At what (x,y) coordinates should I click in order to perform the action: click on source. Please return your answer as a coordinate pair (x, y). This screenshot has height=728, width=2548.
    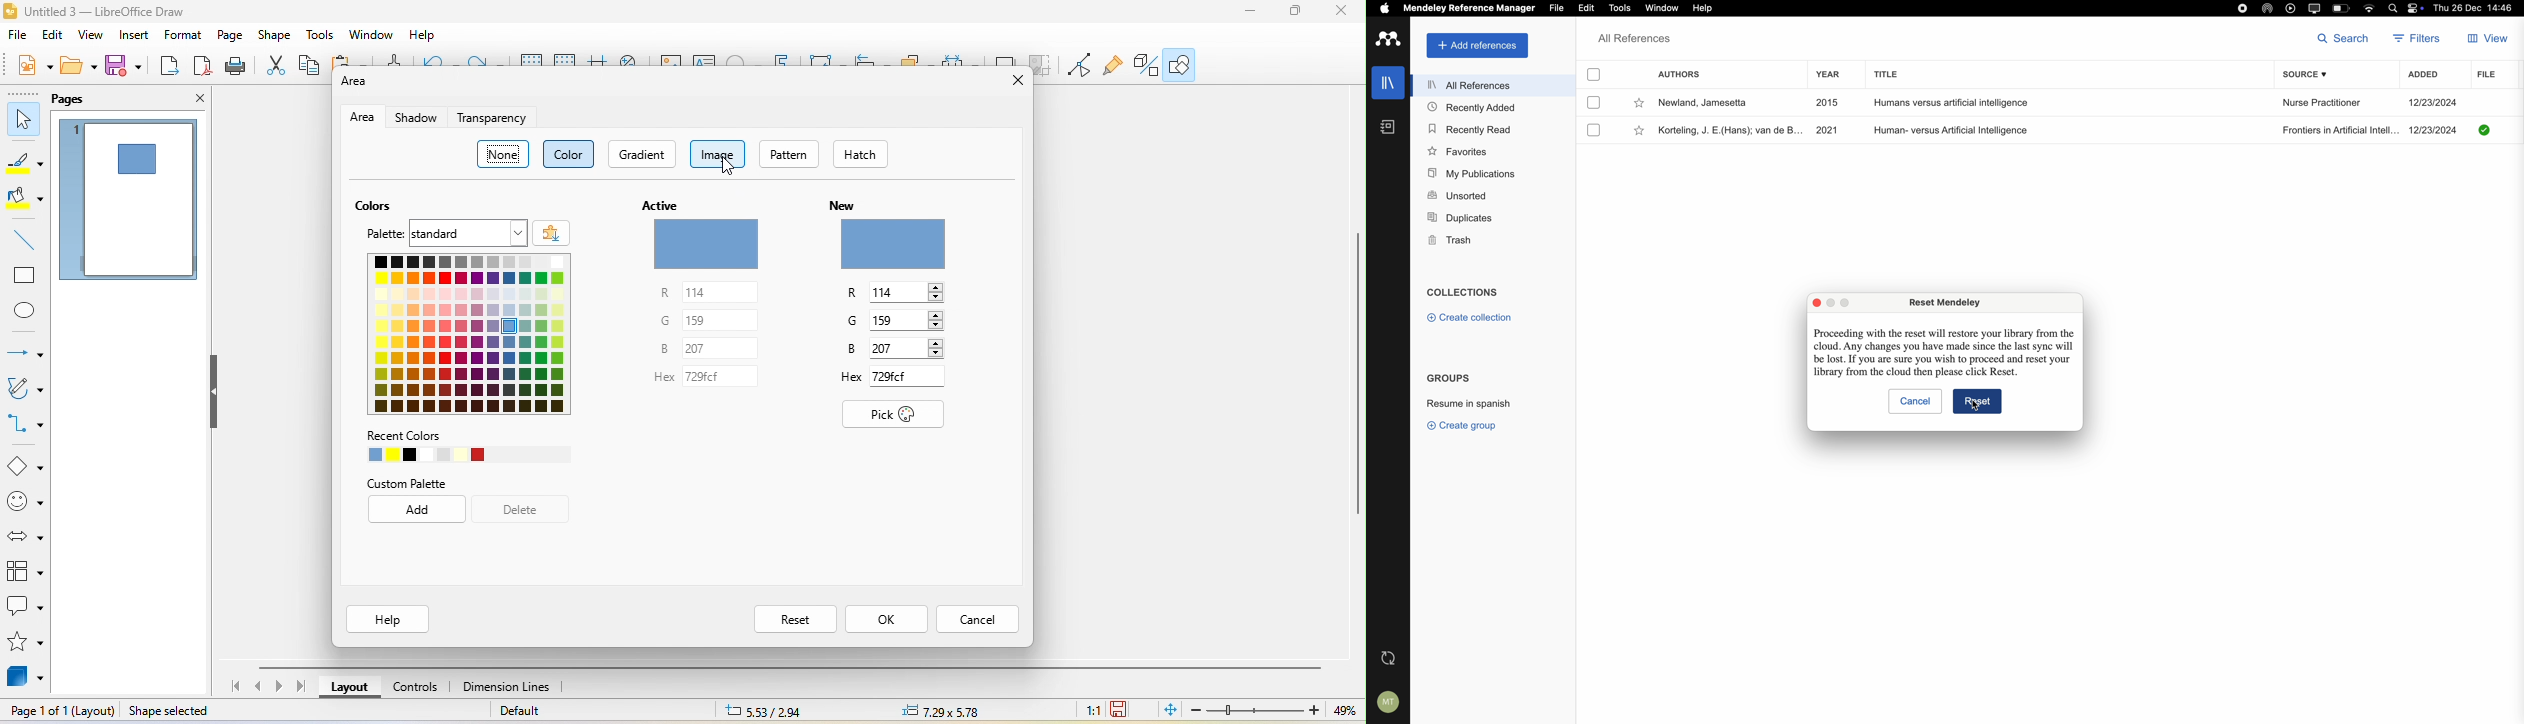
    Looking at the image, I should click on (2307, 77).